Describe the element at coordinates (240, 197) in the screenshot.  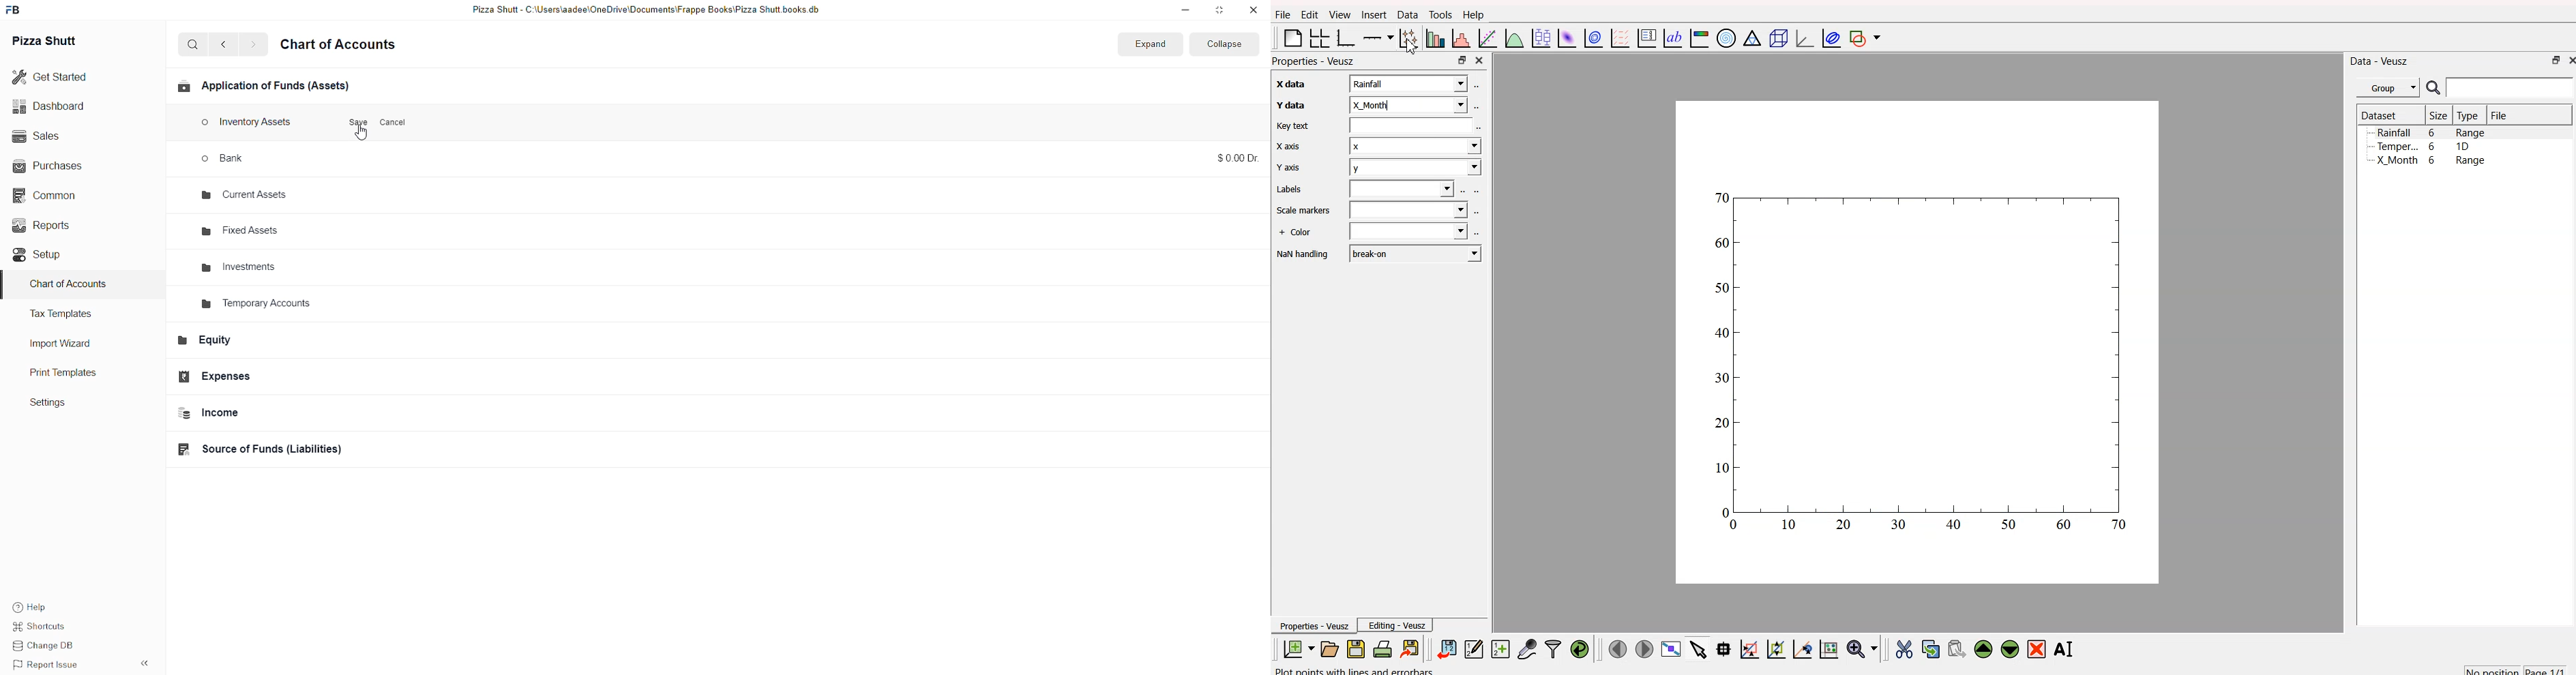
I see `current assets` at that location.